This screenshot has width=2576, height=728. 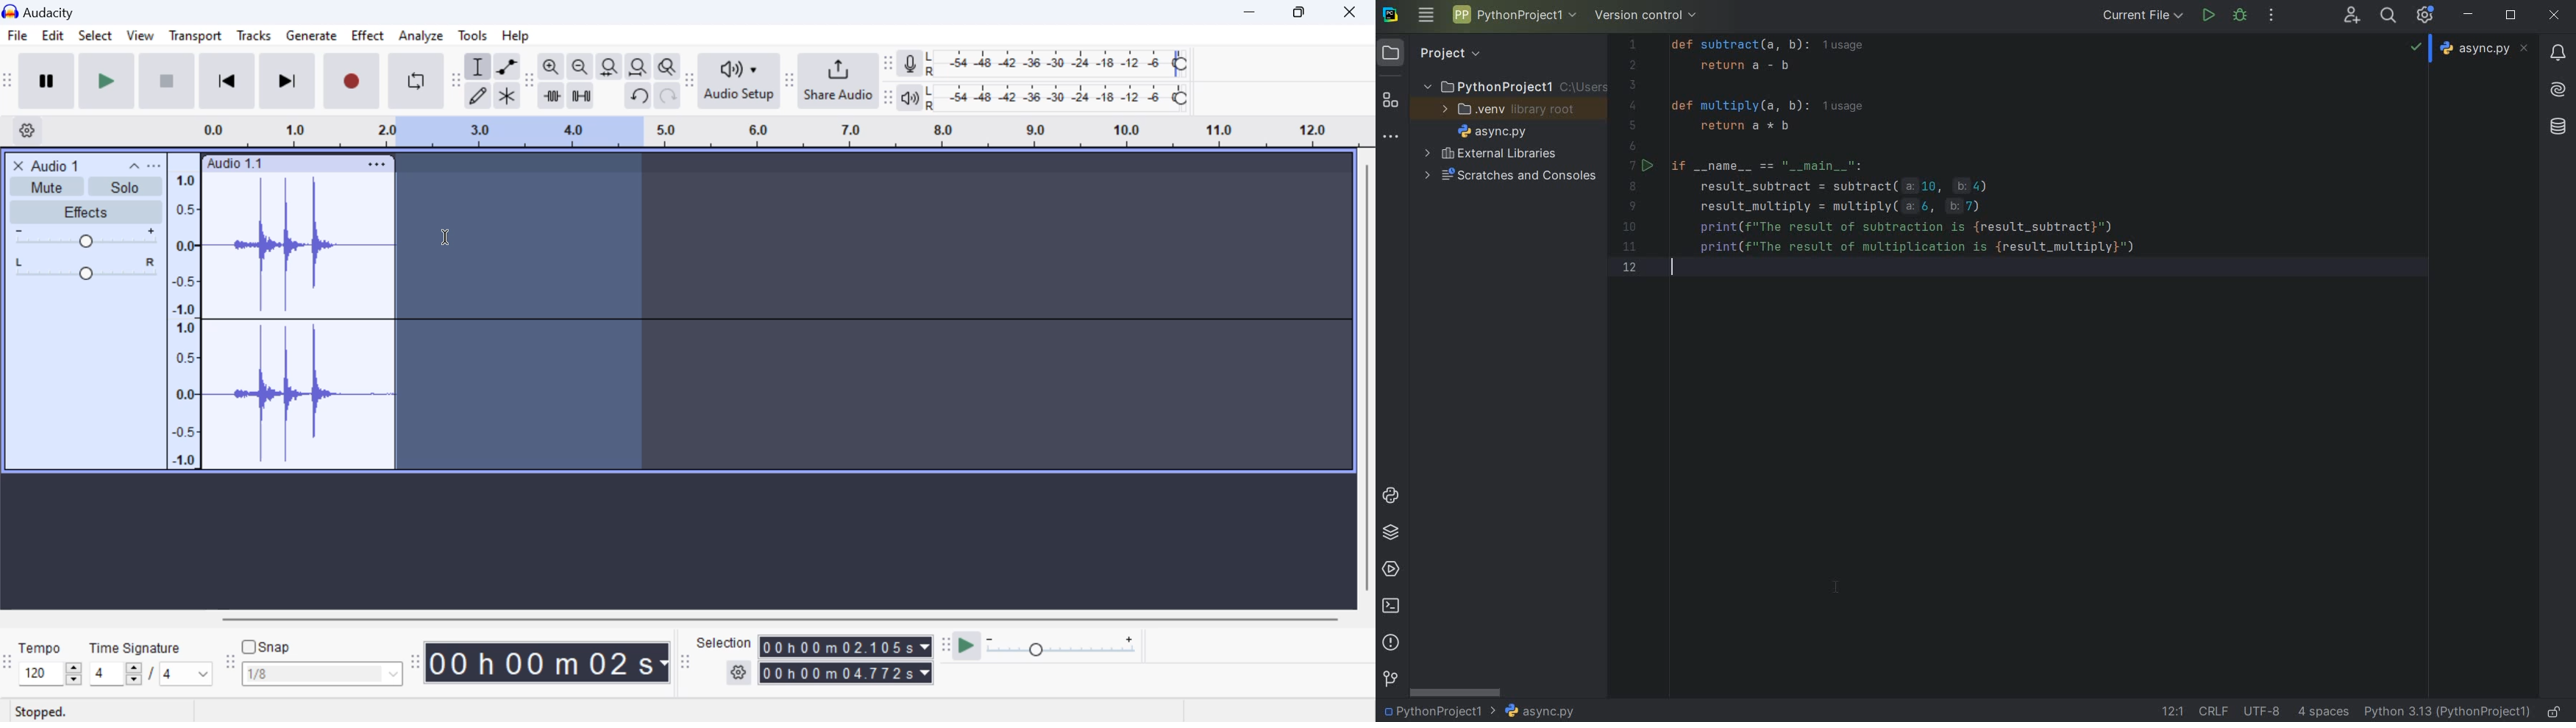 I want to click on record meter, so click(x=911, y=65).